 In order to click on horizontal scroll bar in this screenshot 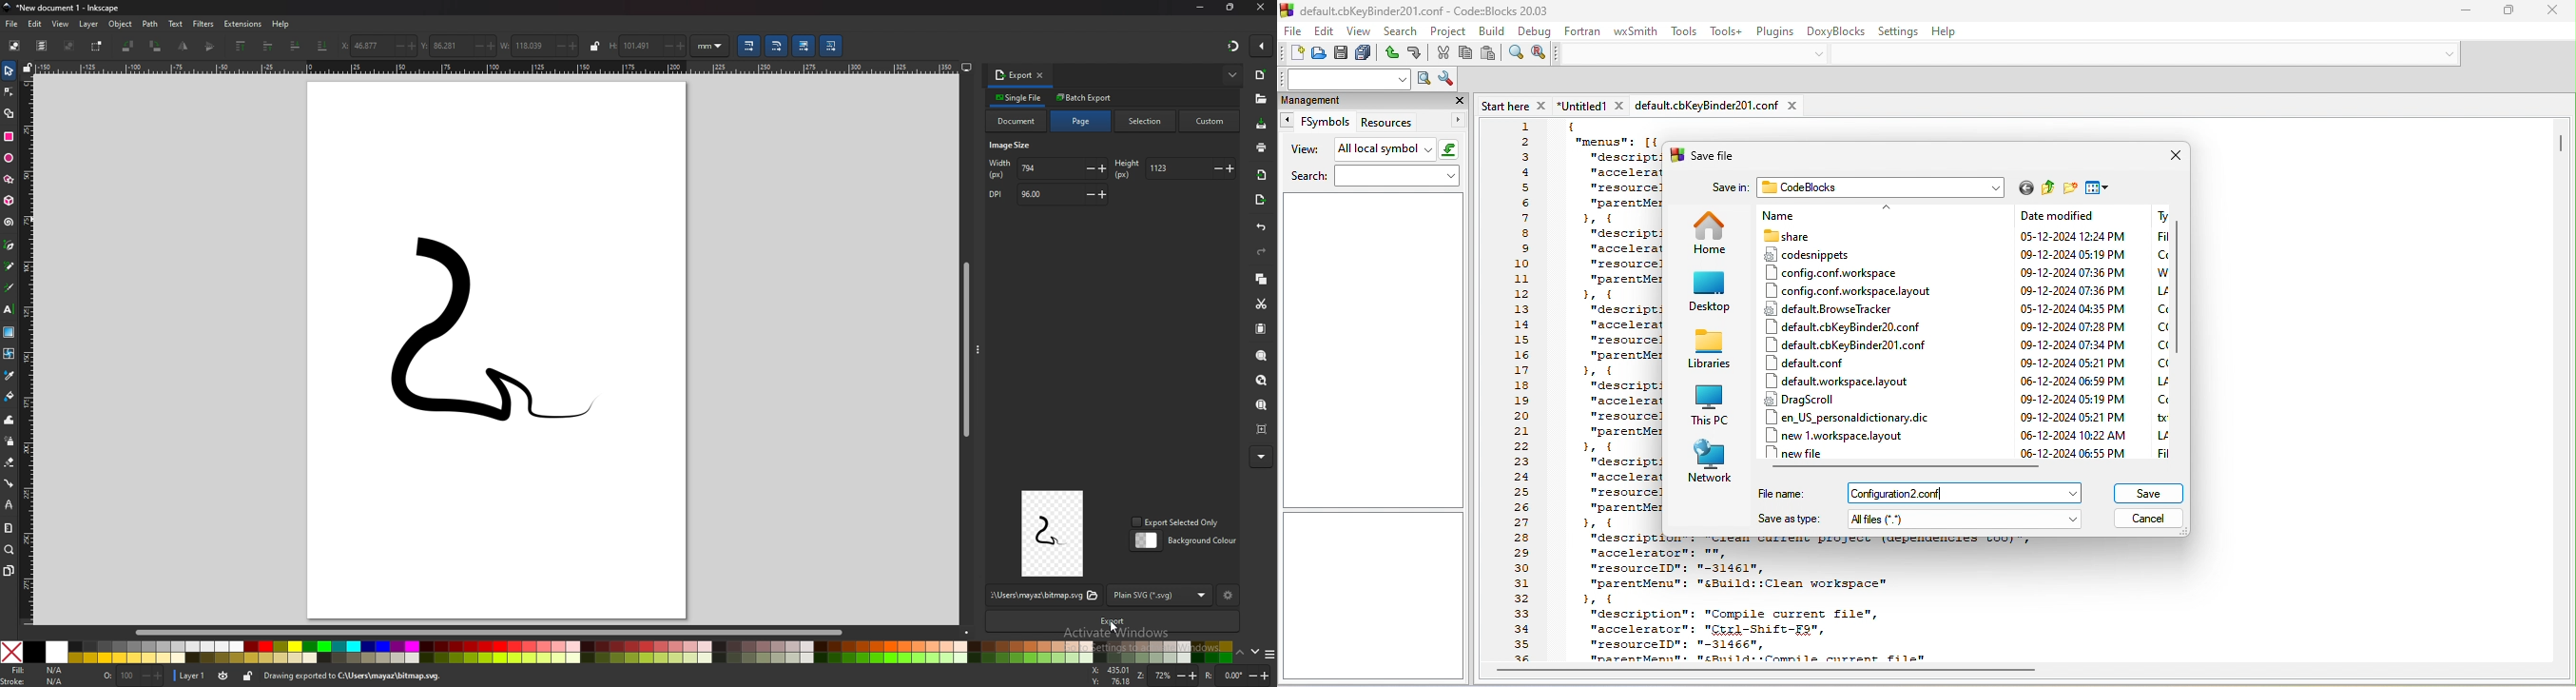, I will do `click(1766, 671)`.